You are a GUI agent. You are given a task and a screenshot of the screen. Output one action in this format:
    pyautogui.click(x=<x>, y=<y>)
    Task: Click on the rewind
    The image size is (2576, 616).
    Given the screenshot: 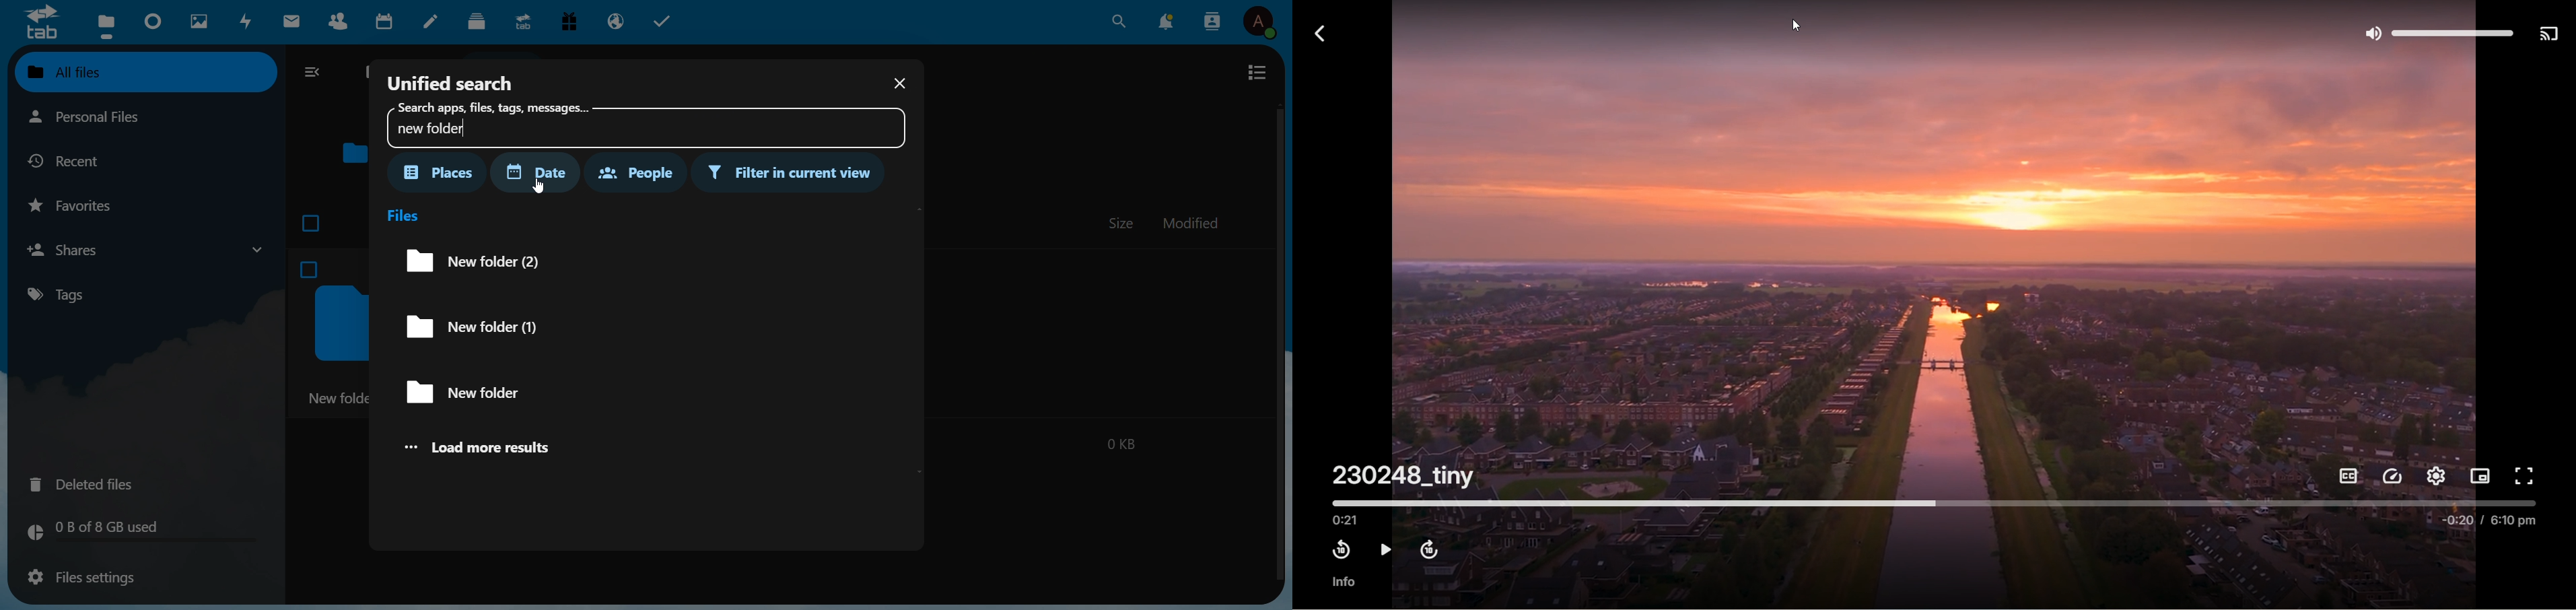 What is the action you would take?
    pyautogui.click(x=1341, y=550)
    